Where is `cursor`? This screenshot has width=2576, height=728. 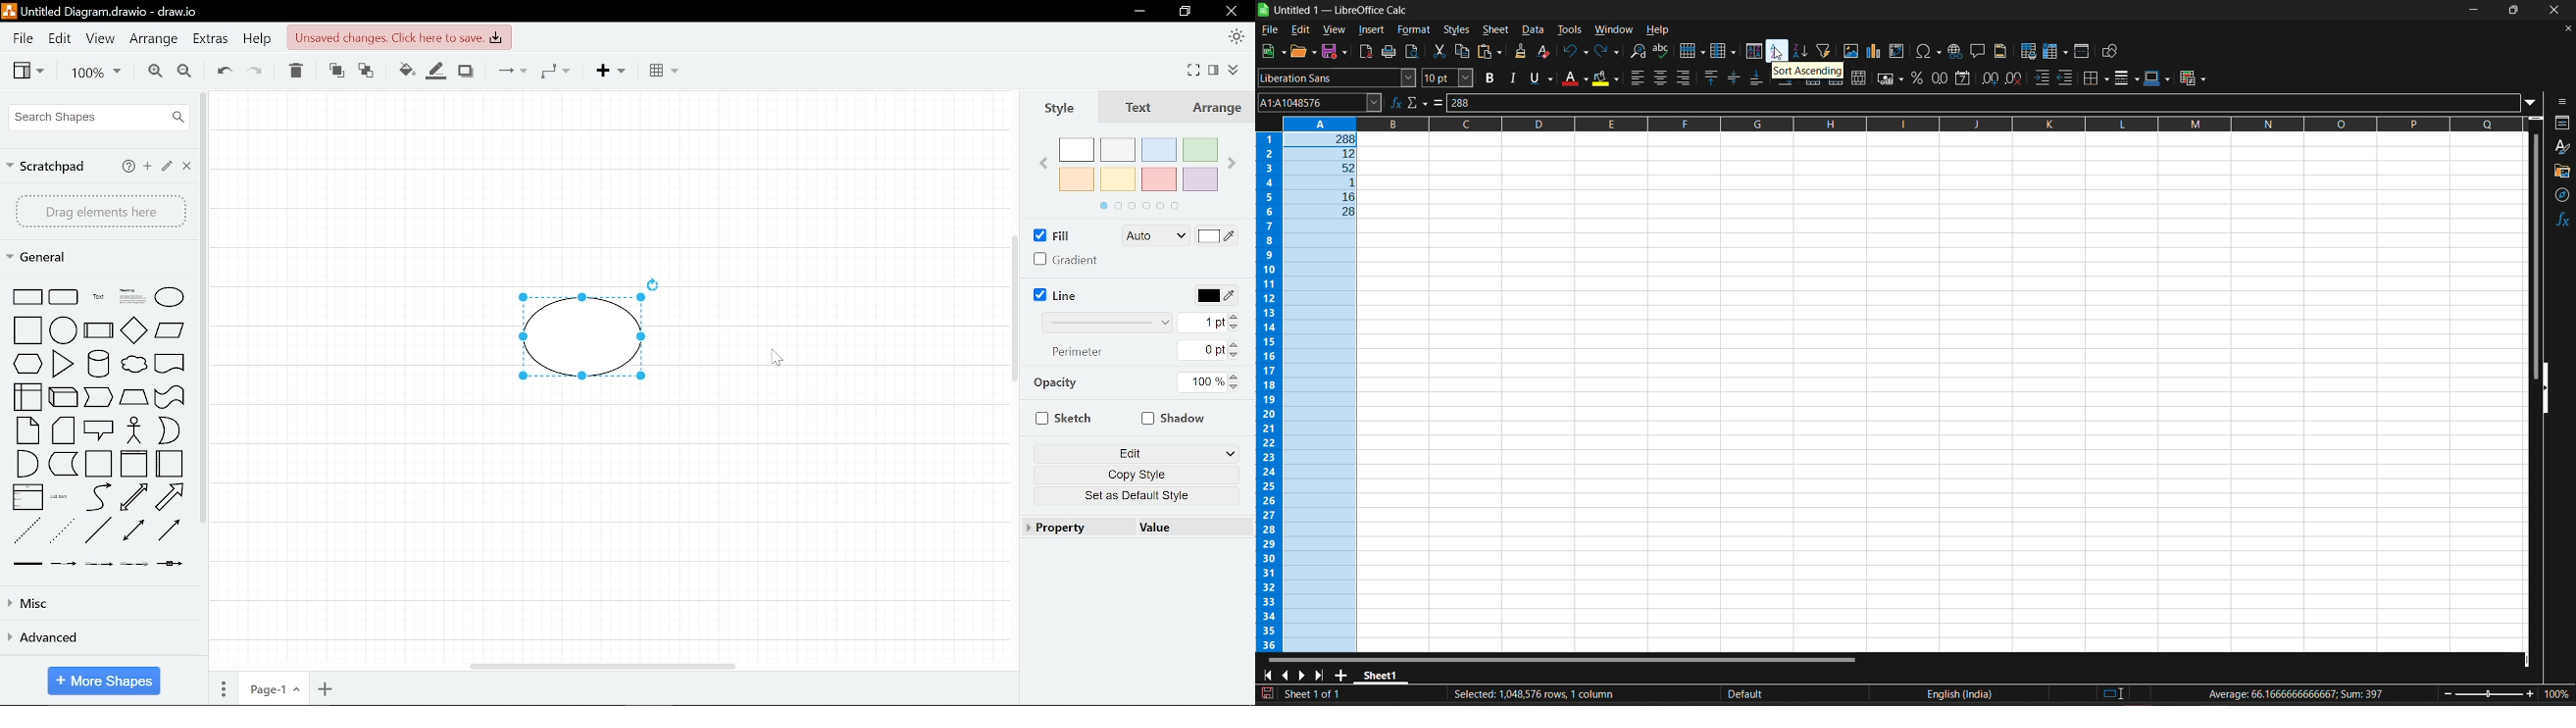
cursor is located at coordinates (1780, 56).